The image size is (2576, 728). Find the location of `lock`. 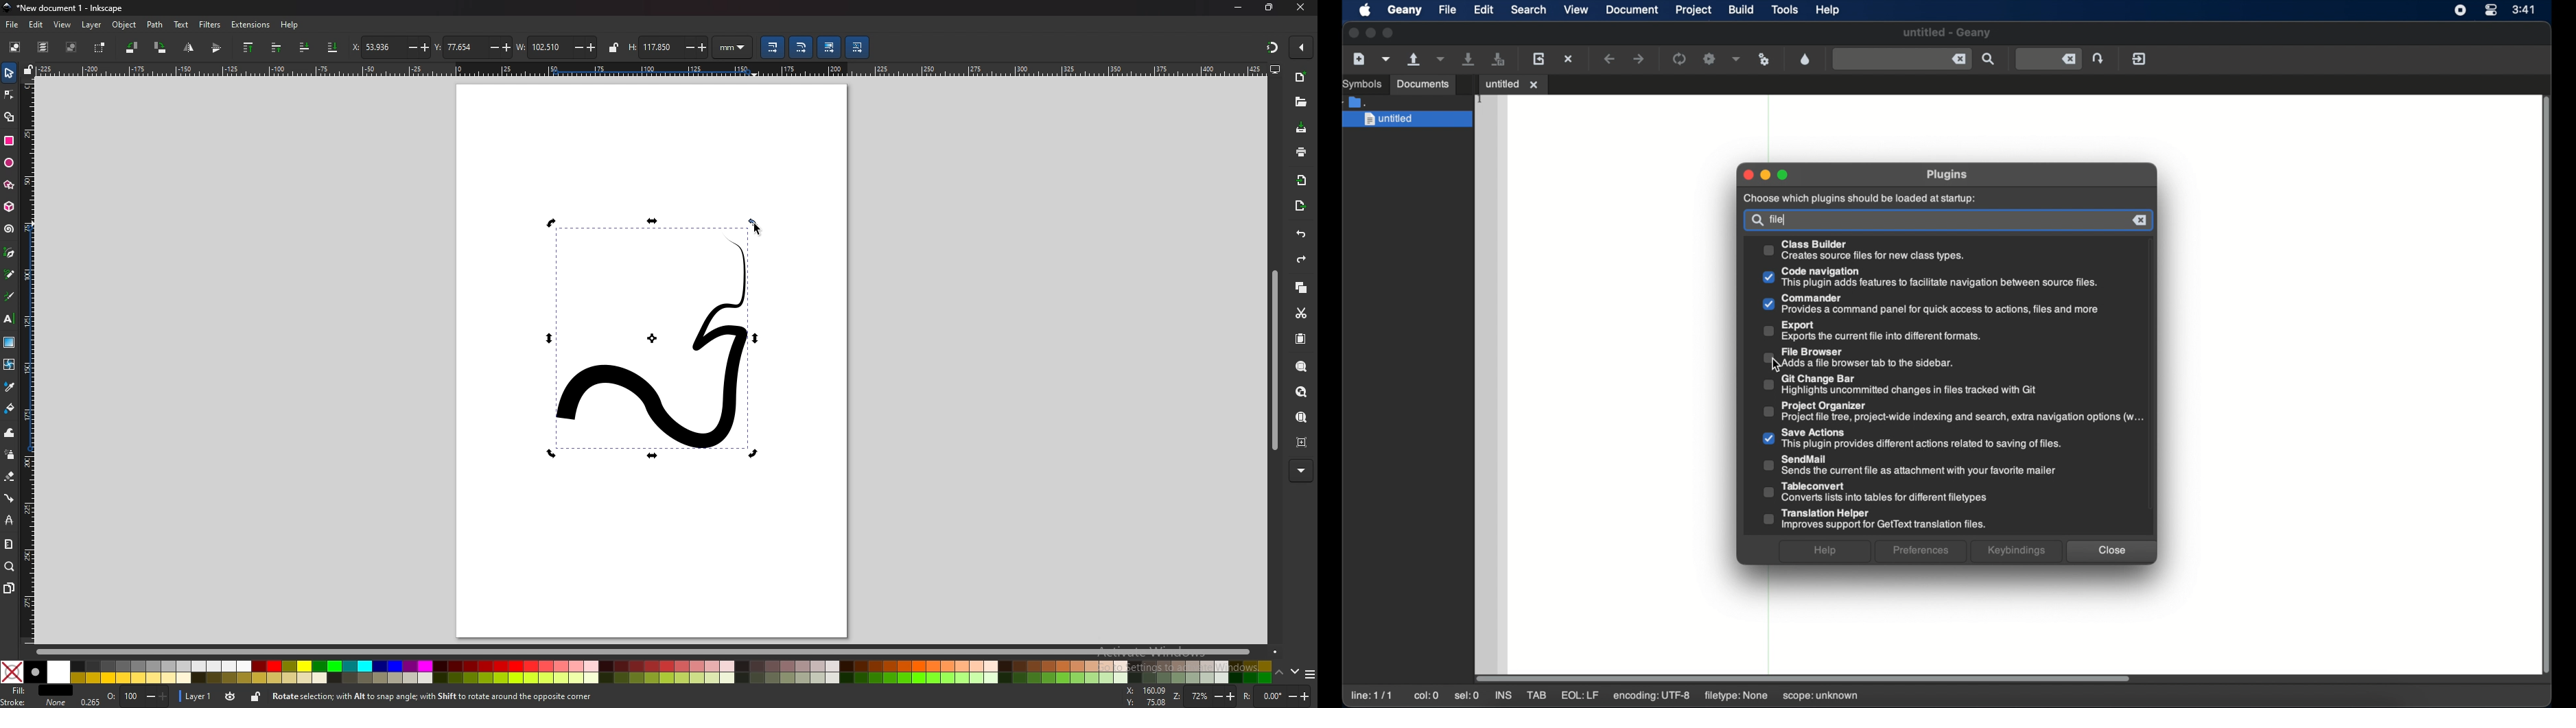

lock is located at coordinates (613, 47).